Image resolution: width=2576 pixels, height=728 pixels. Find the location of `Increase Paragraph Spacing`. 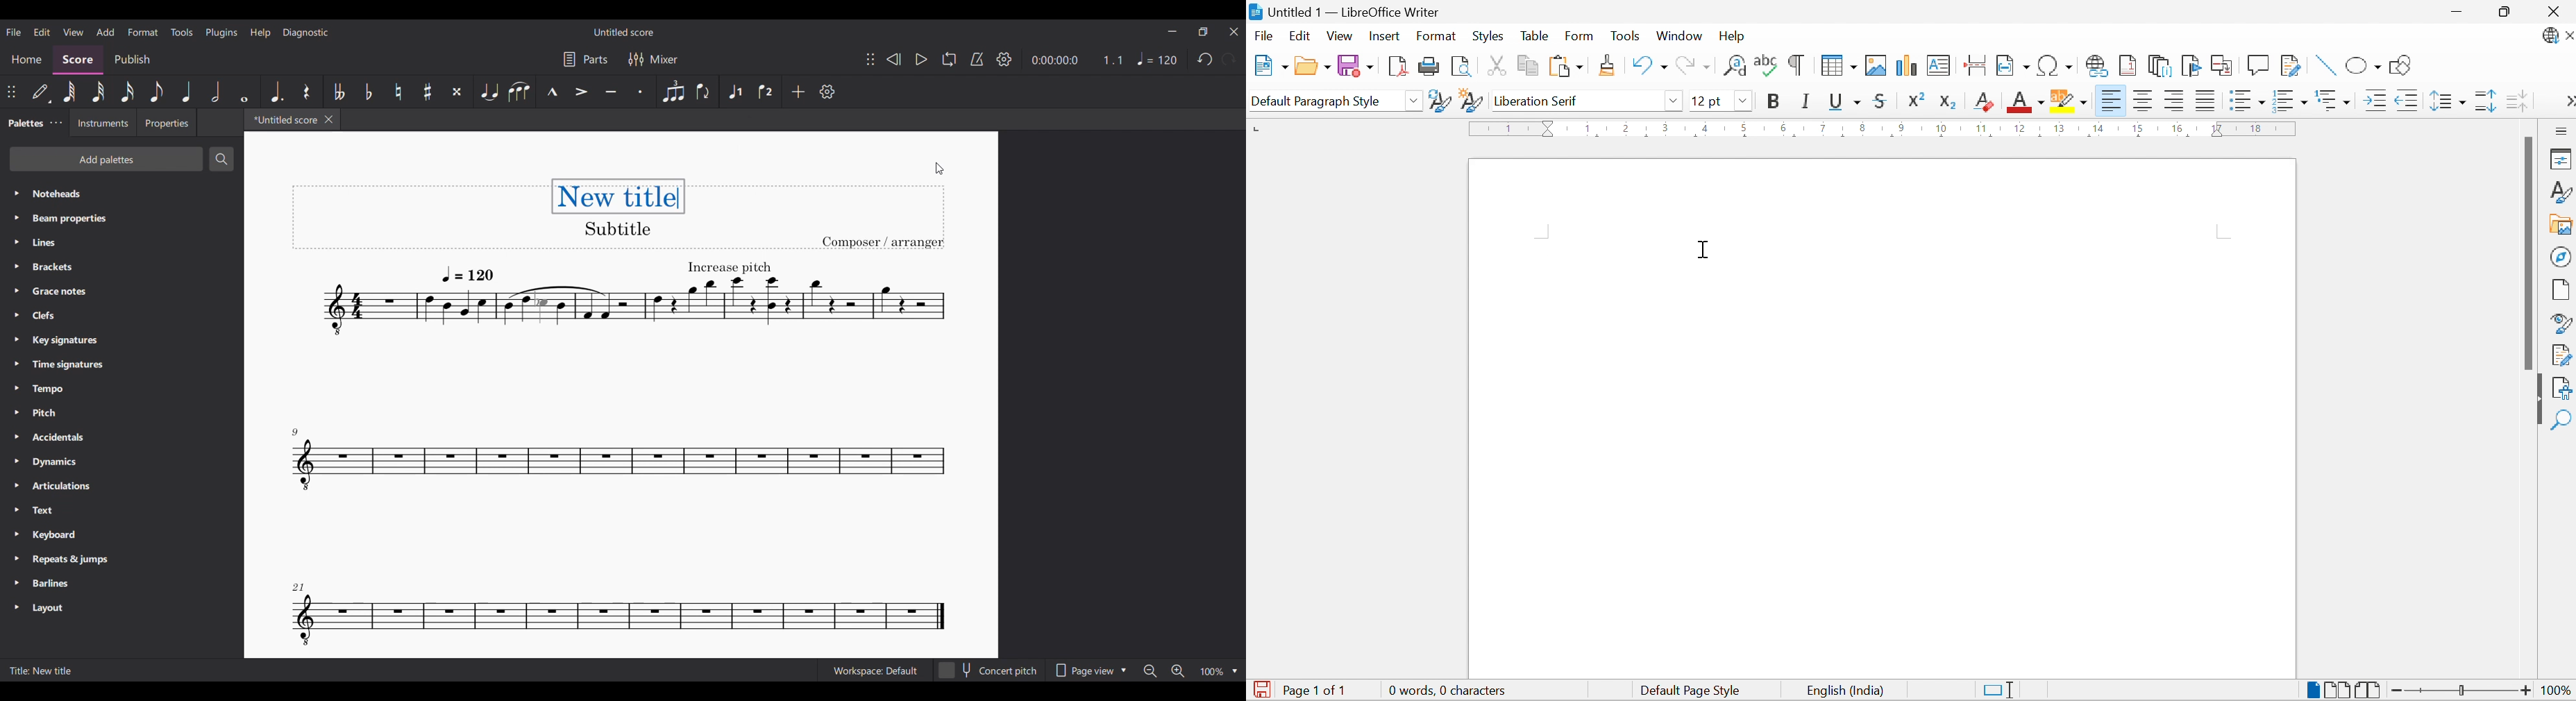

Increase Paragraph Spacing is located at coordinates (2484, 102).